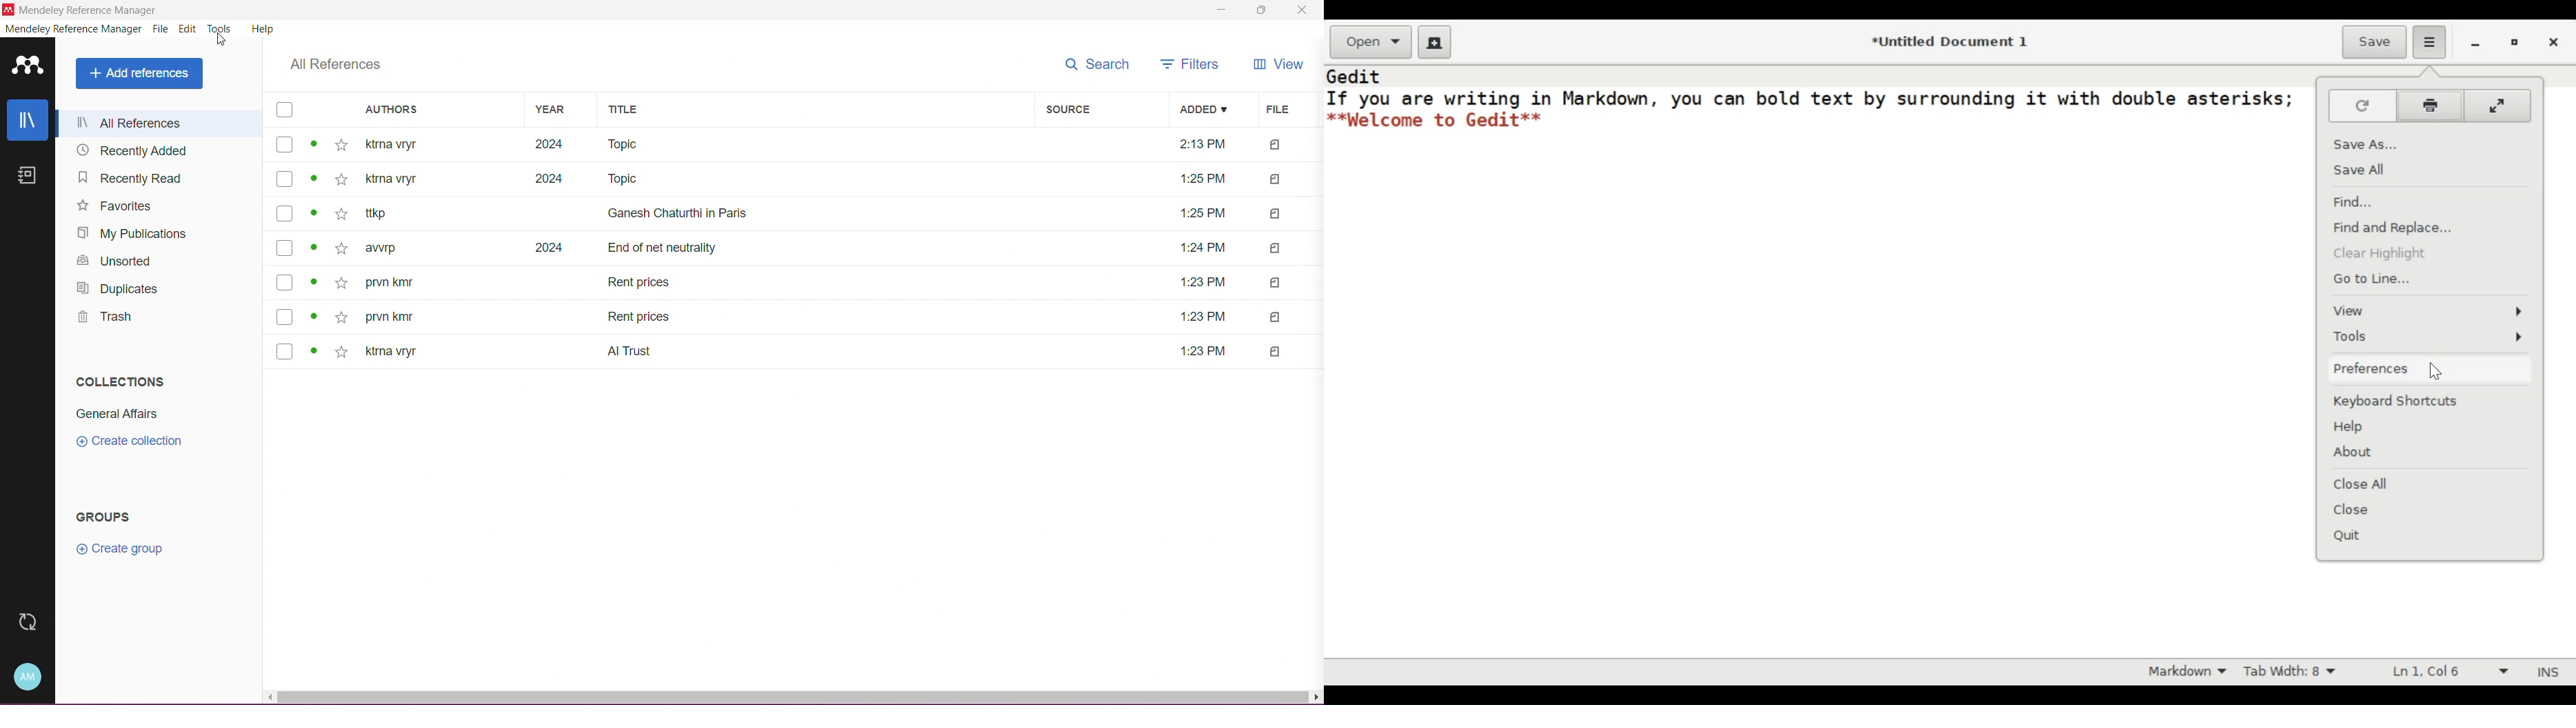 The width and height of the screenshot is (2576, 728). I want to click on All References, so click(337, 66).